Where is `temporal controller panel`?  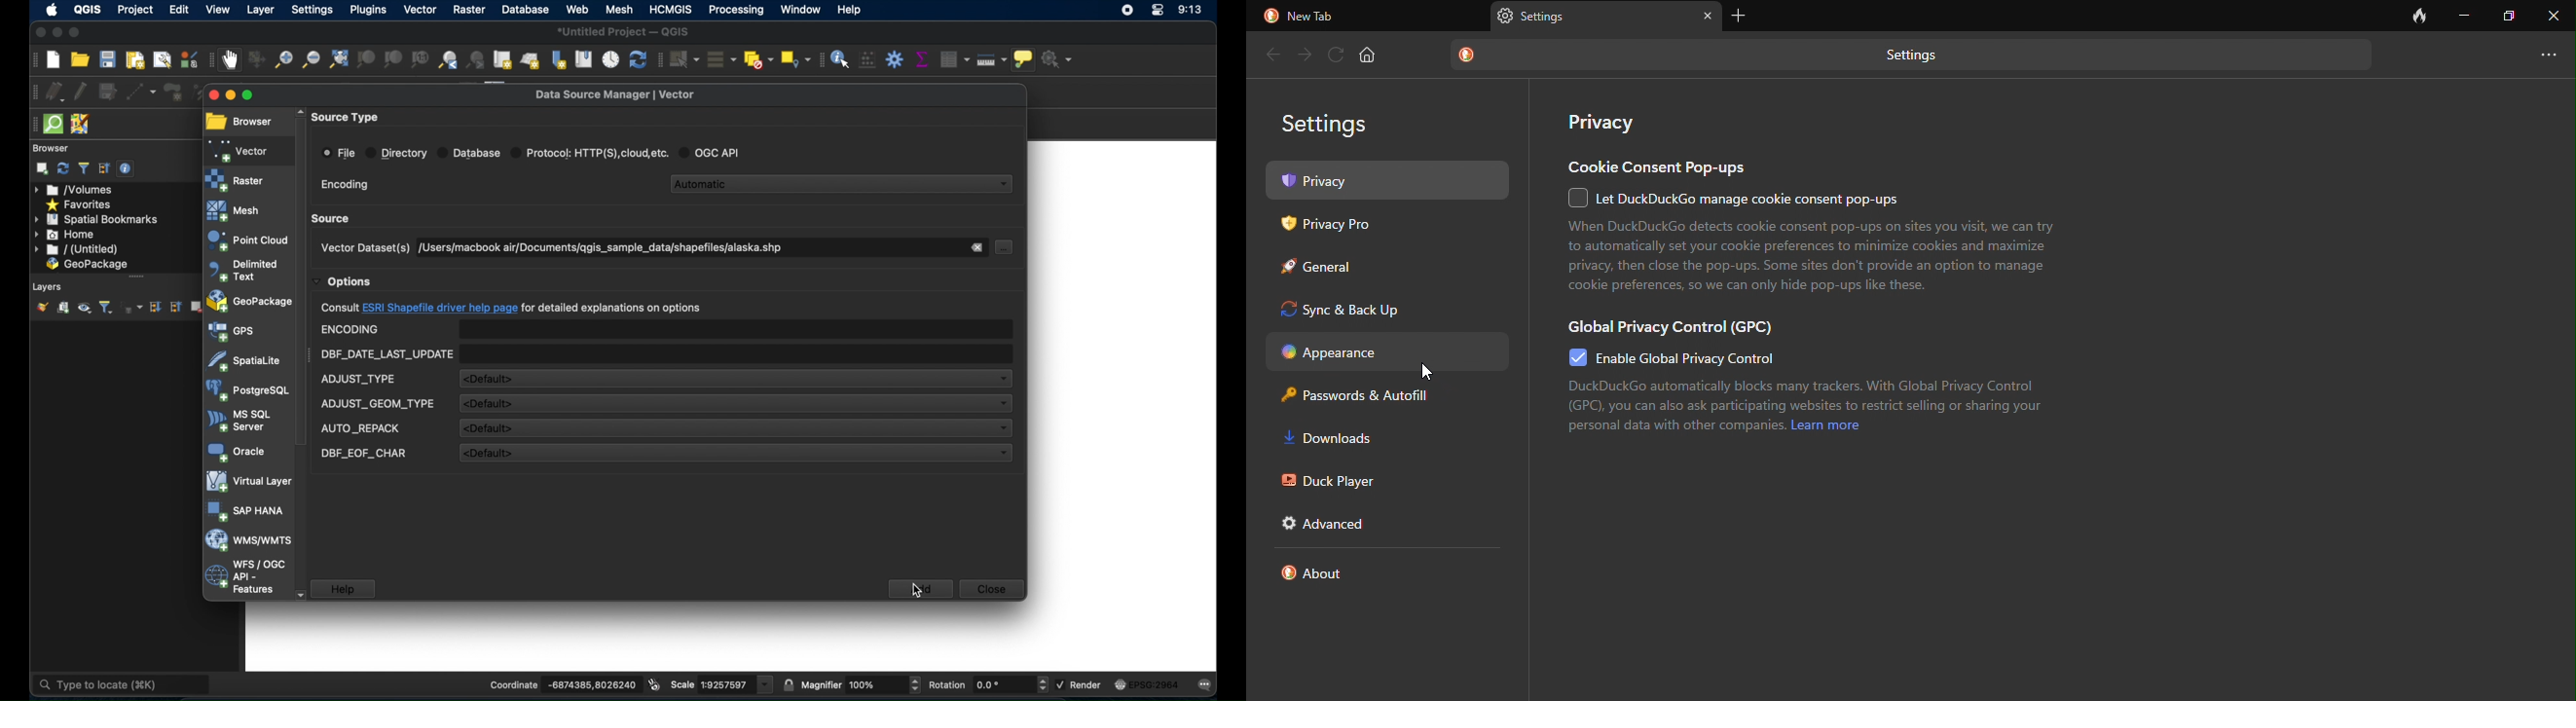 temporal controller panel is located at coordinates (611, 58).